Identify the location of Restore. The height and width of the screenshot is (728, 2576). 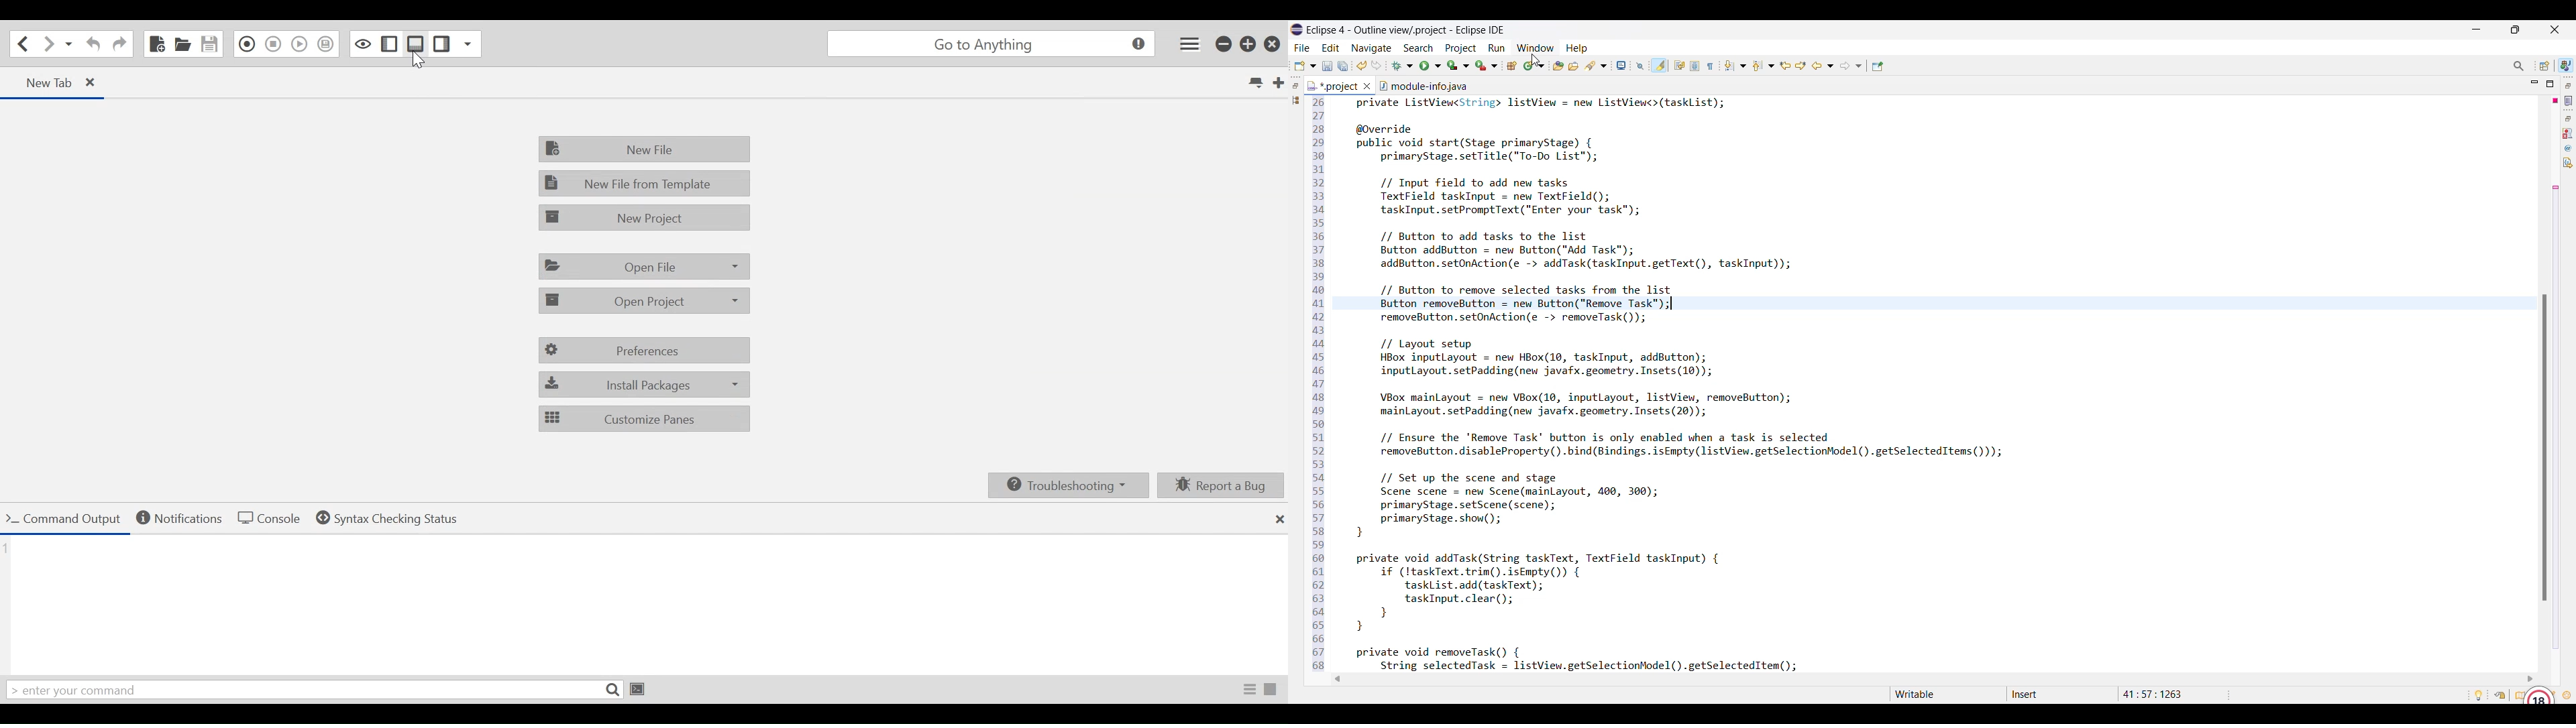
(1295, 86).